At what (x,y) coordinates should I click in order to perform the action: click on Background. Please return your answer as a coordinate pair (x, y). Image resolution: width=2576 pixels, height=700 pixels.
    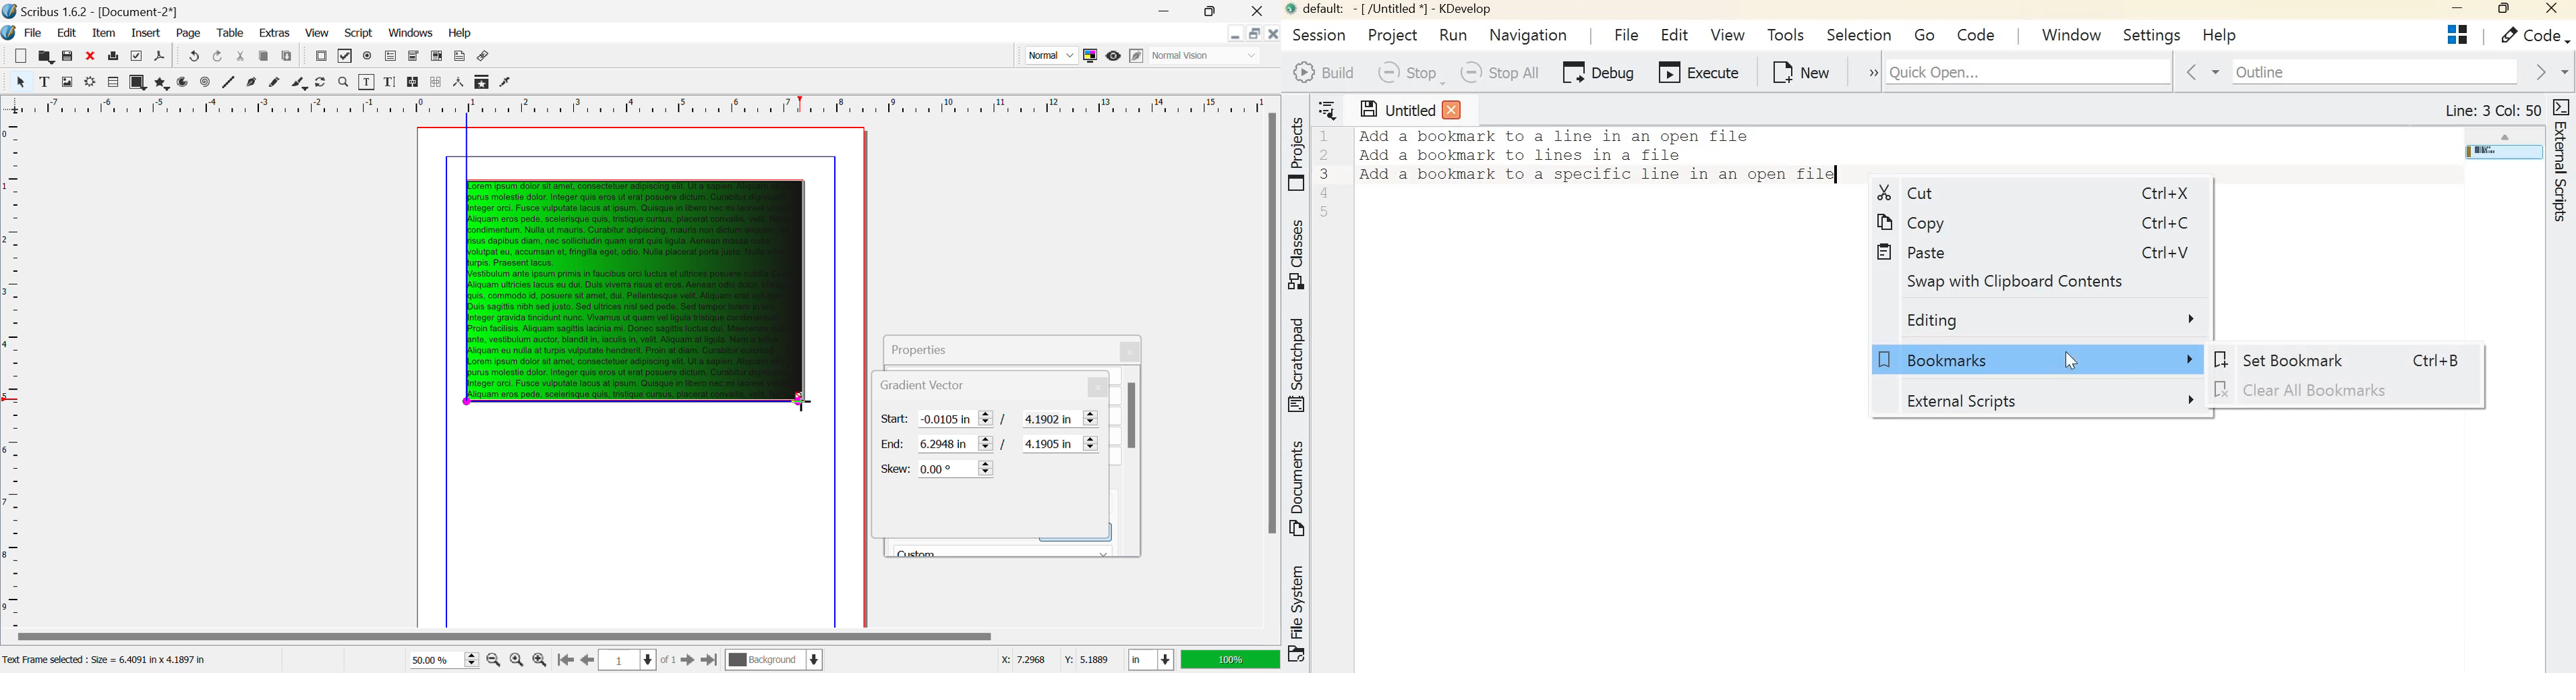
    Looking at the image, I should click on (774, 661).